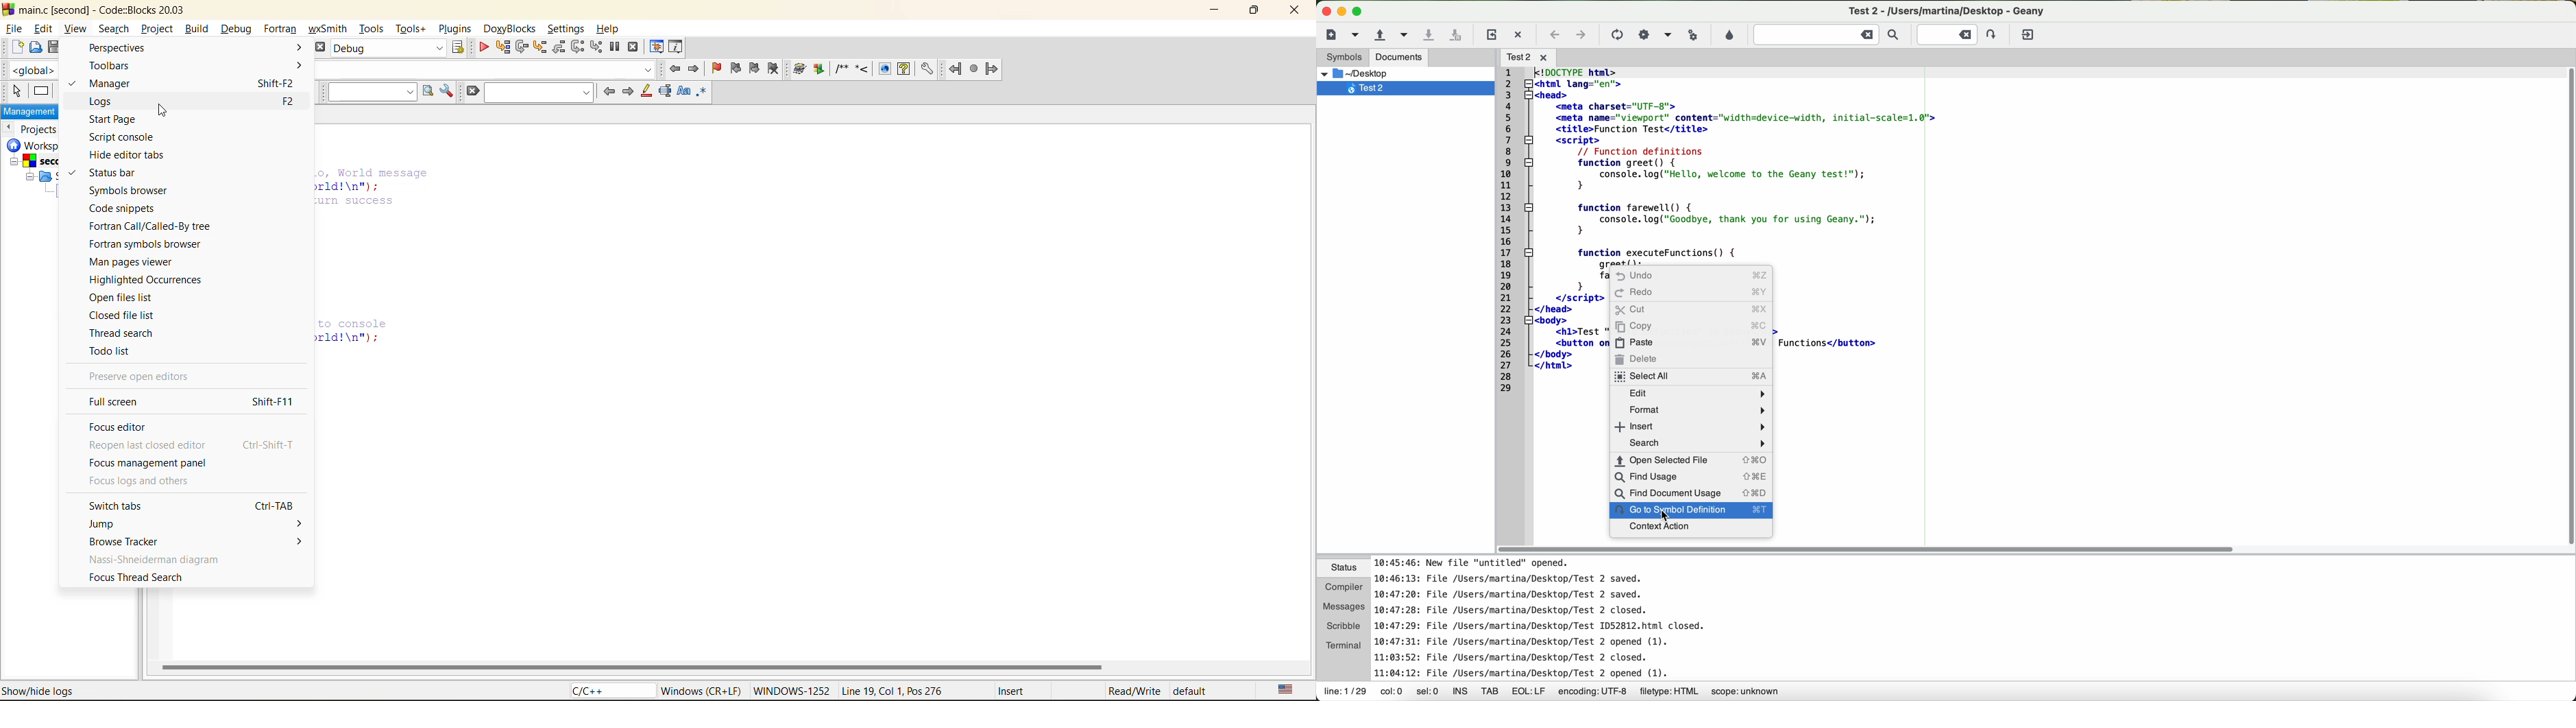 The width and height of the screenshot is (2576, 728). What do you see at coordinates (682, 92) in the screenshot?
I see `match case` at bounding box center [682, 92].